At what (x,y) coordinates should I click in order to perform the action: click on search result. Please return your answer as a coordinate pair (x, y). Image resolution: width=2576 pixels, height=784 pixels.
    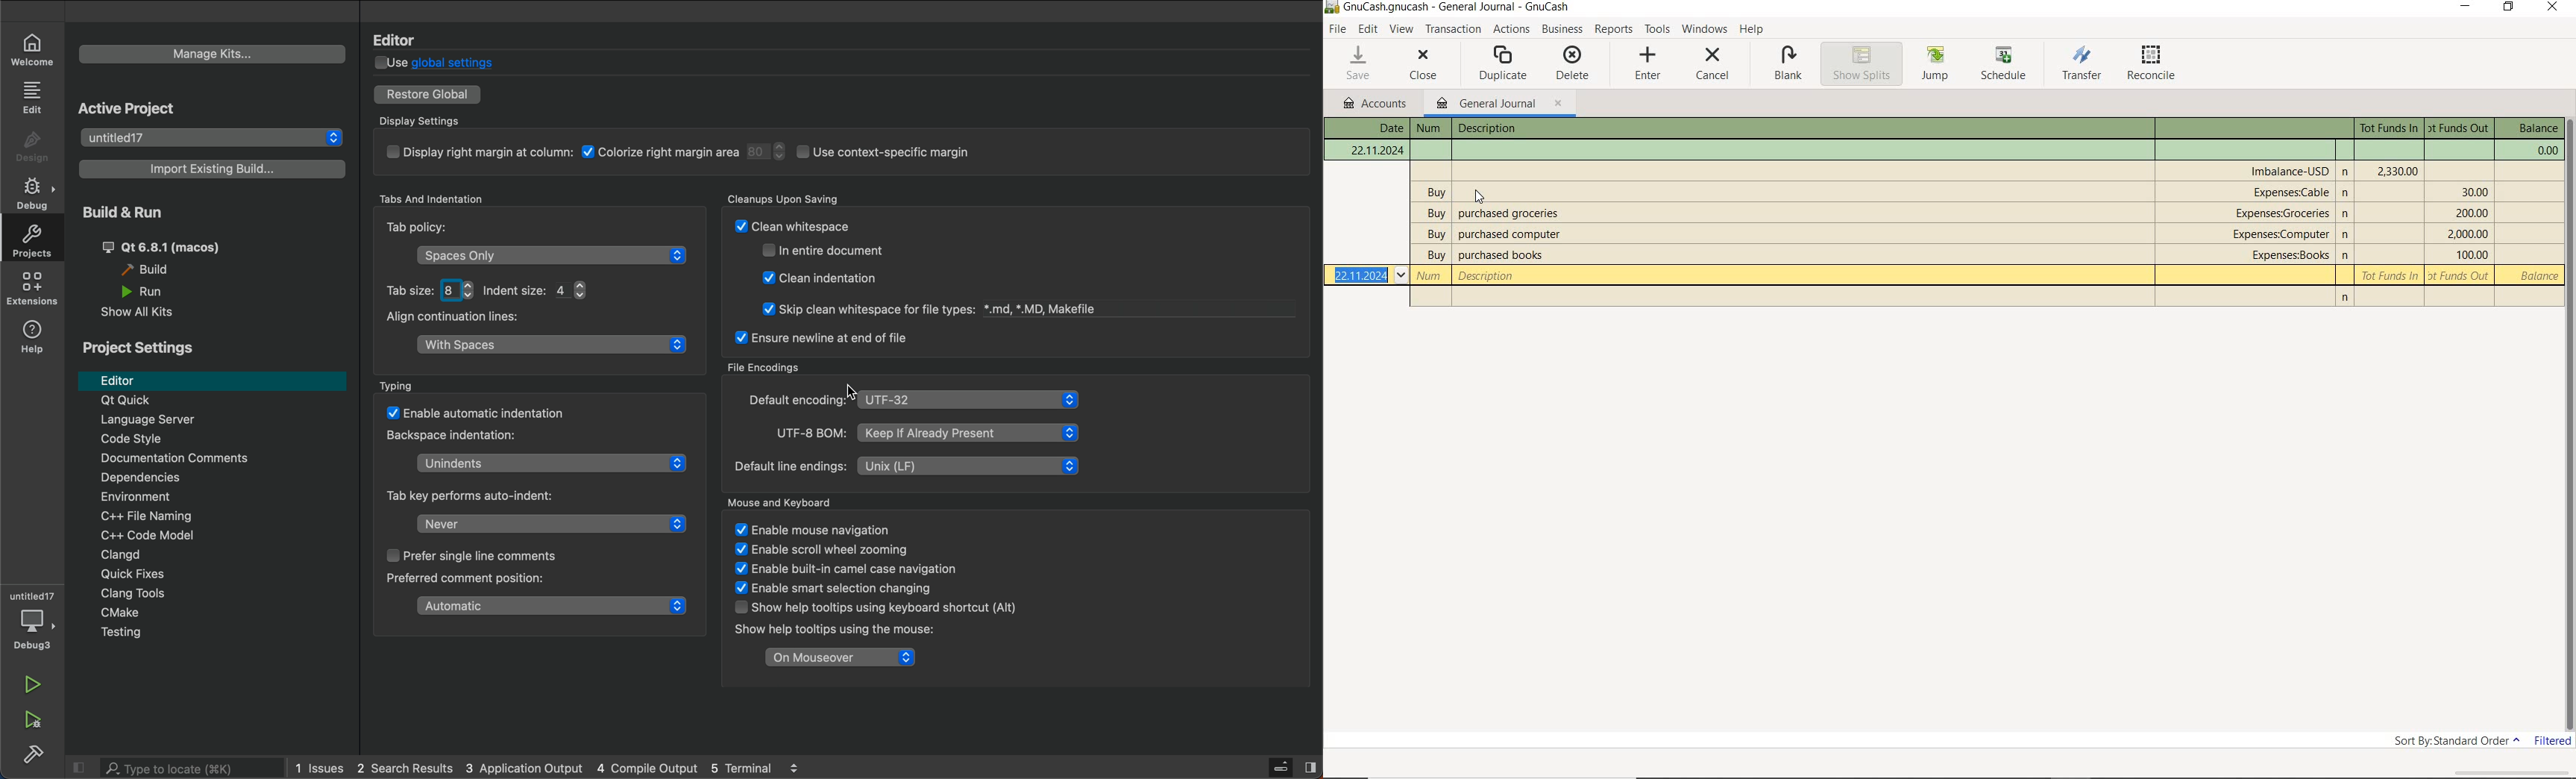
    Looking at the image, I should click on (407, 766).